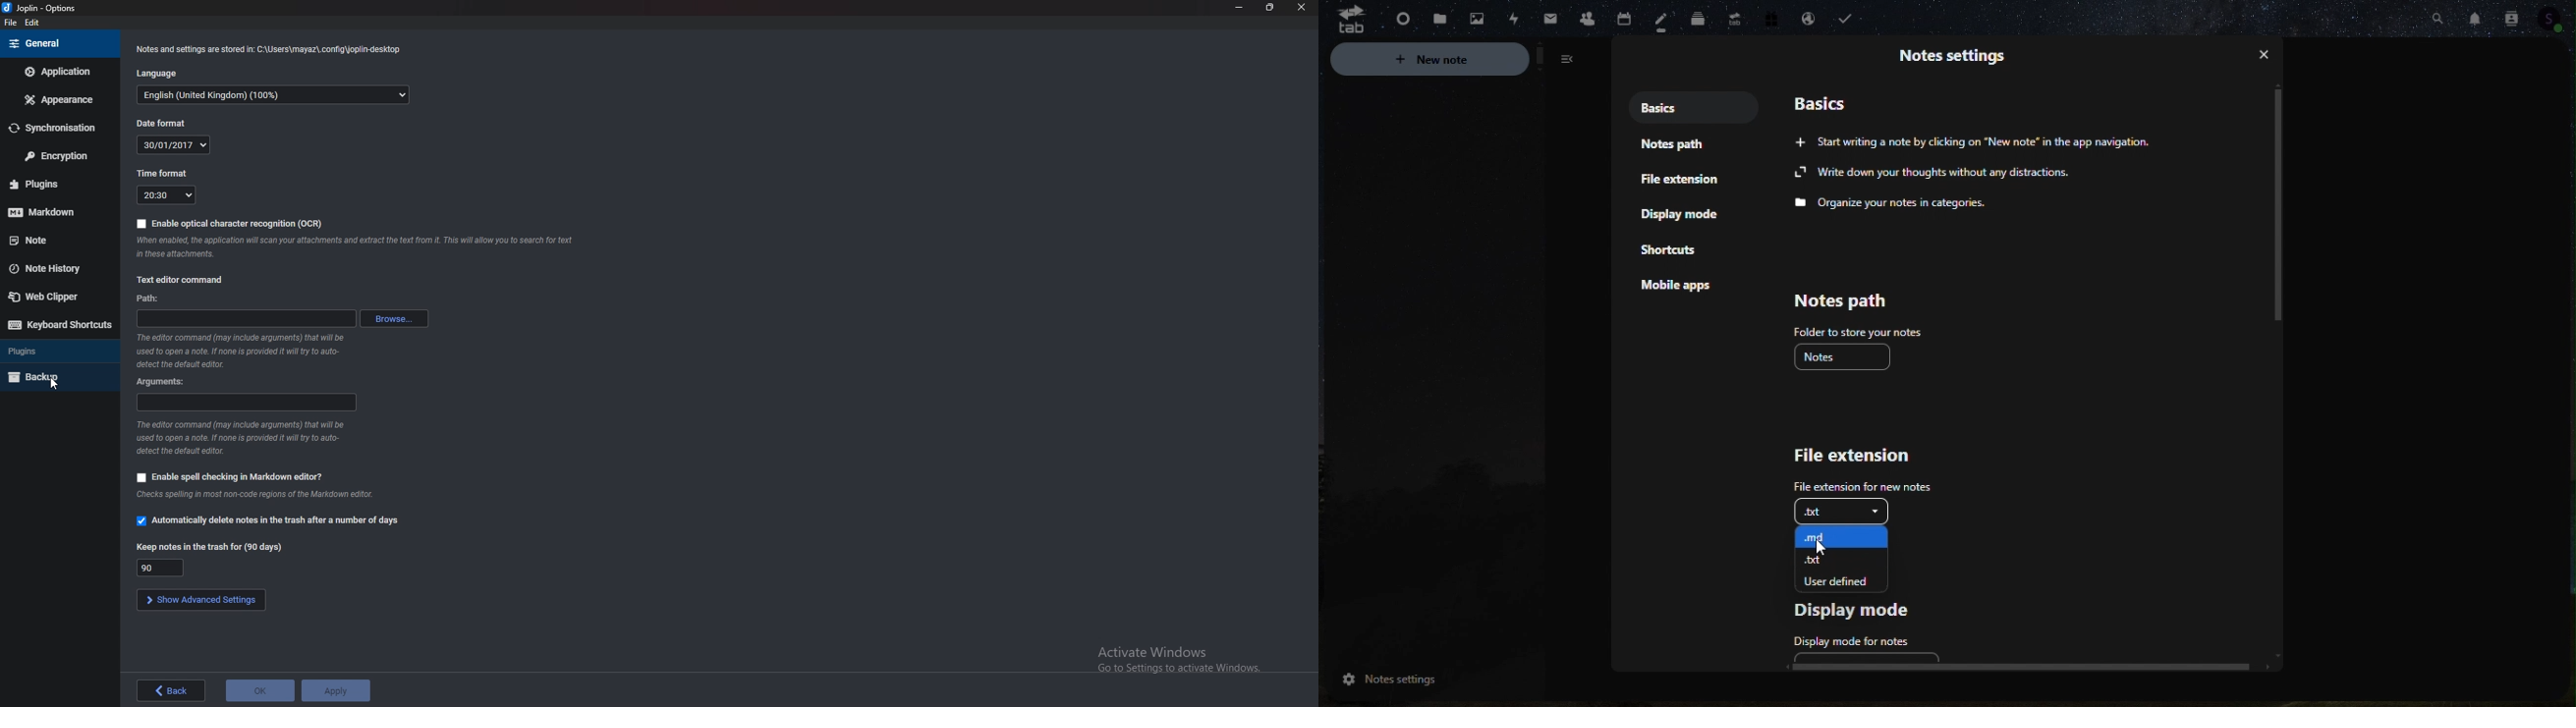  I want to click on .txt, so click(1850, 558).